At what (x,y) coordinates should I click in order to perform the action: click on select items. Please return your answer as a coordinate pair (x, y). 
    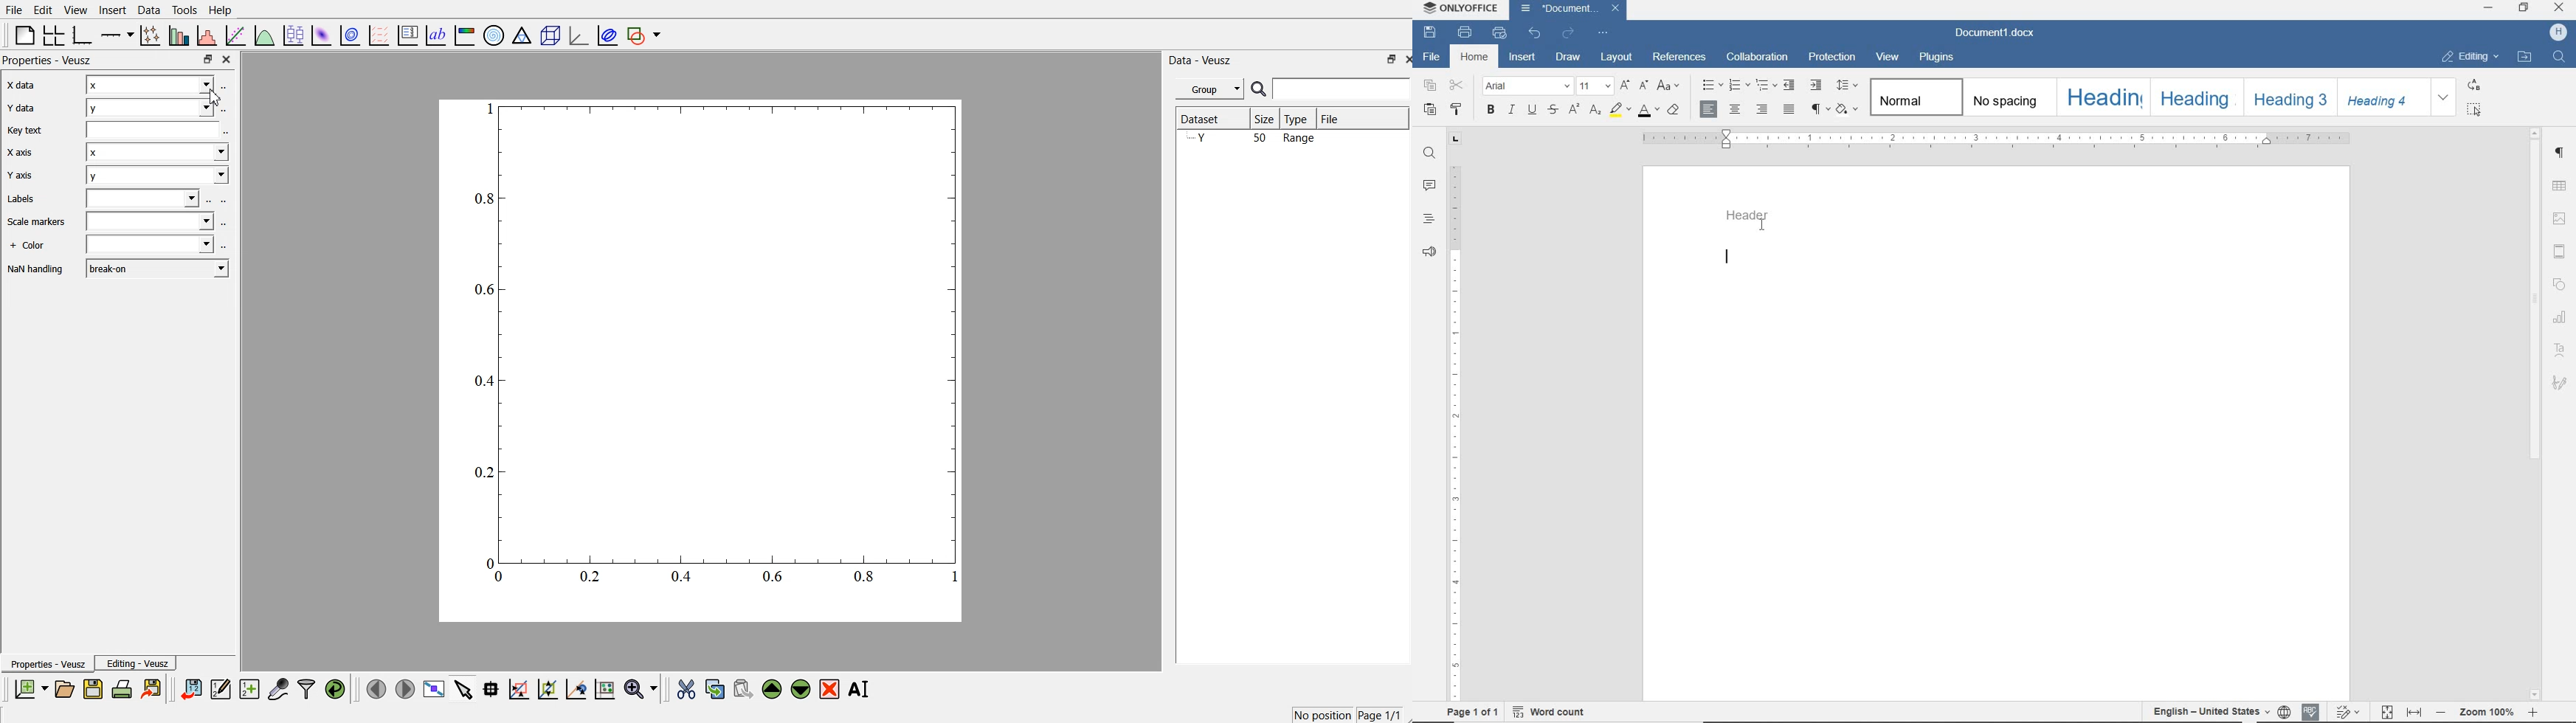
    Looking at the image, I should click on (463, 691).